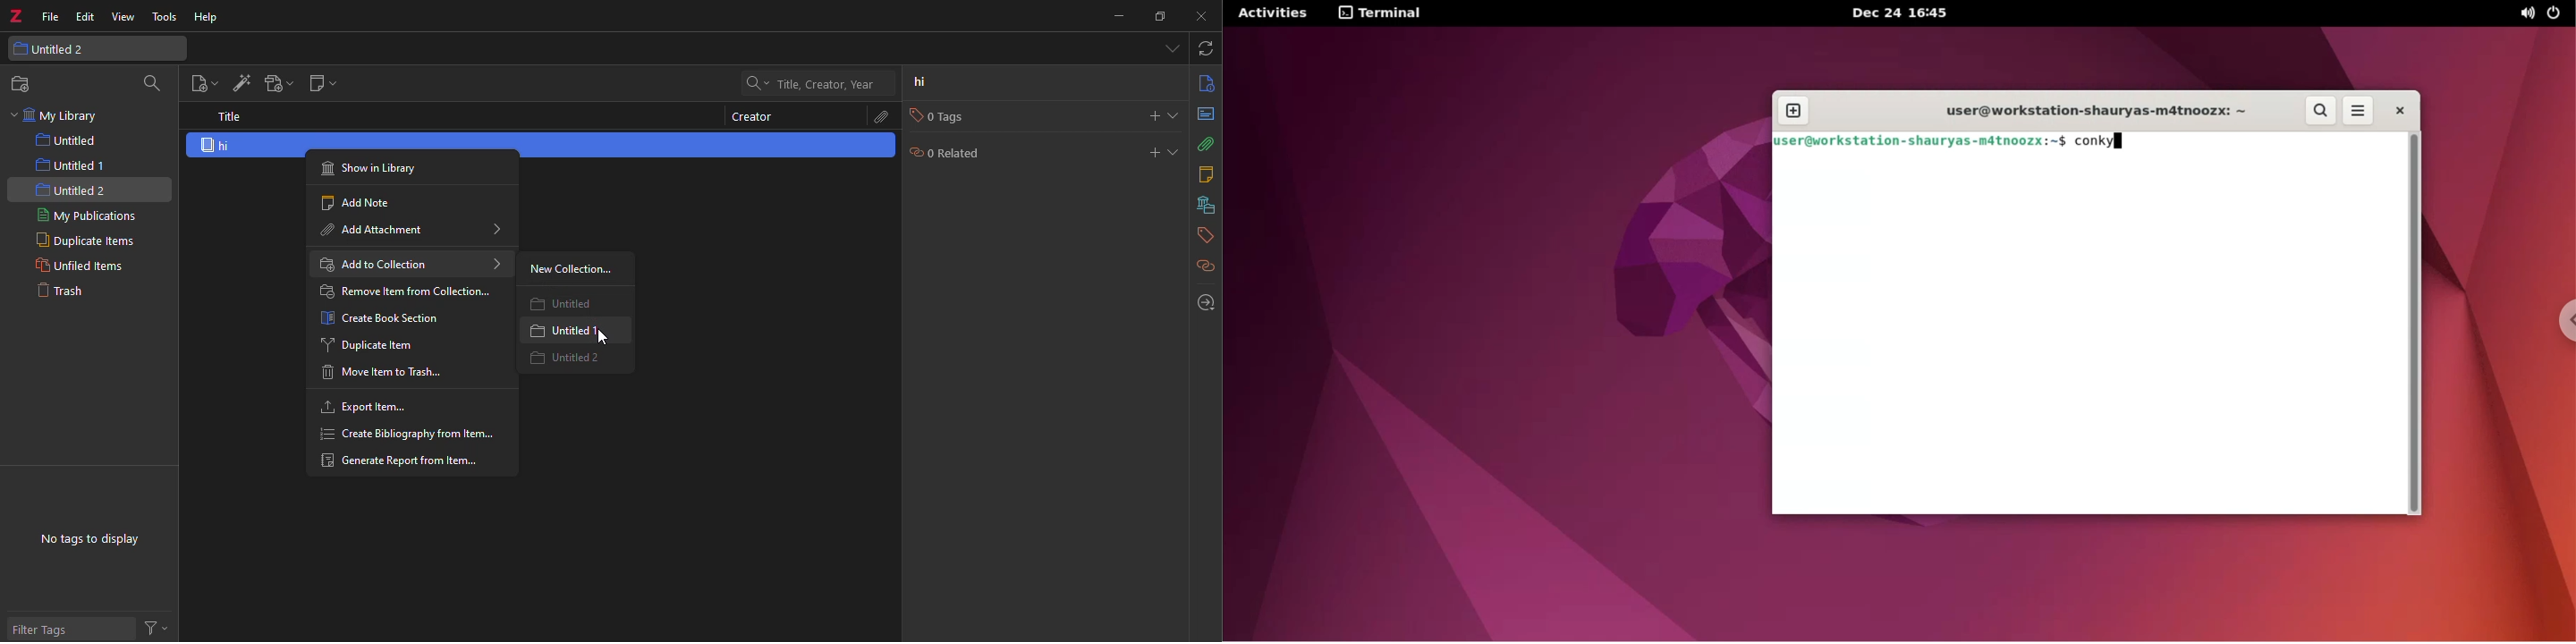 The image size is (2576, 644). Describe the element at coordinates (1176, 151) in the screenshot. I see `expand` at that location.